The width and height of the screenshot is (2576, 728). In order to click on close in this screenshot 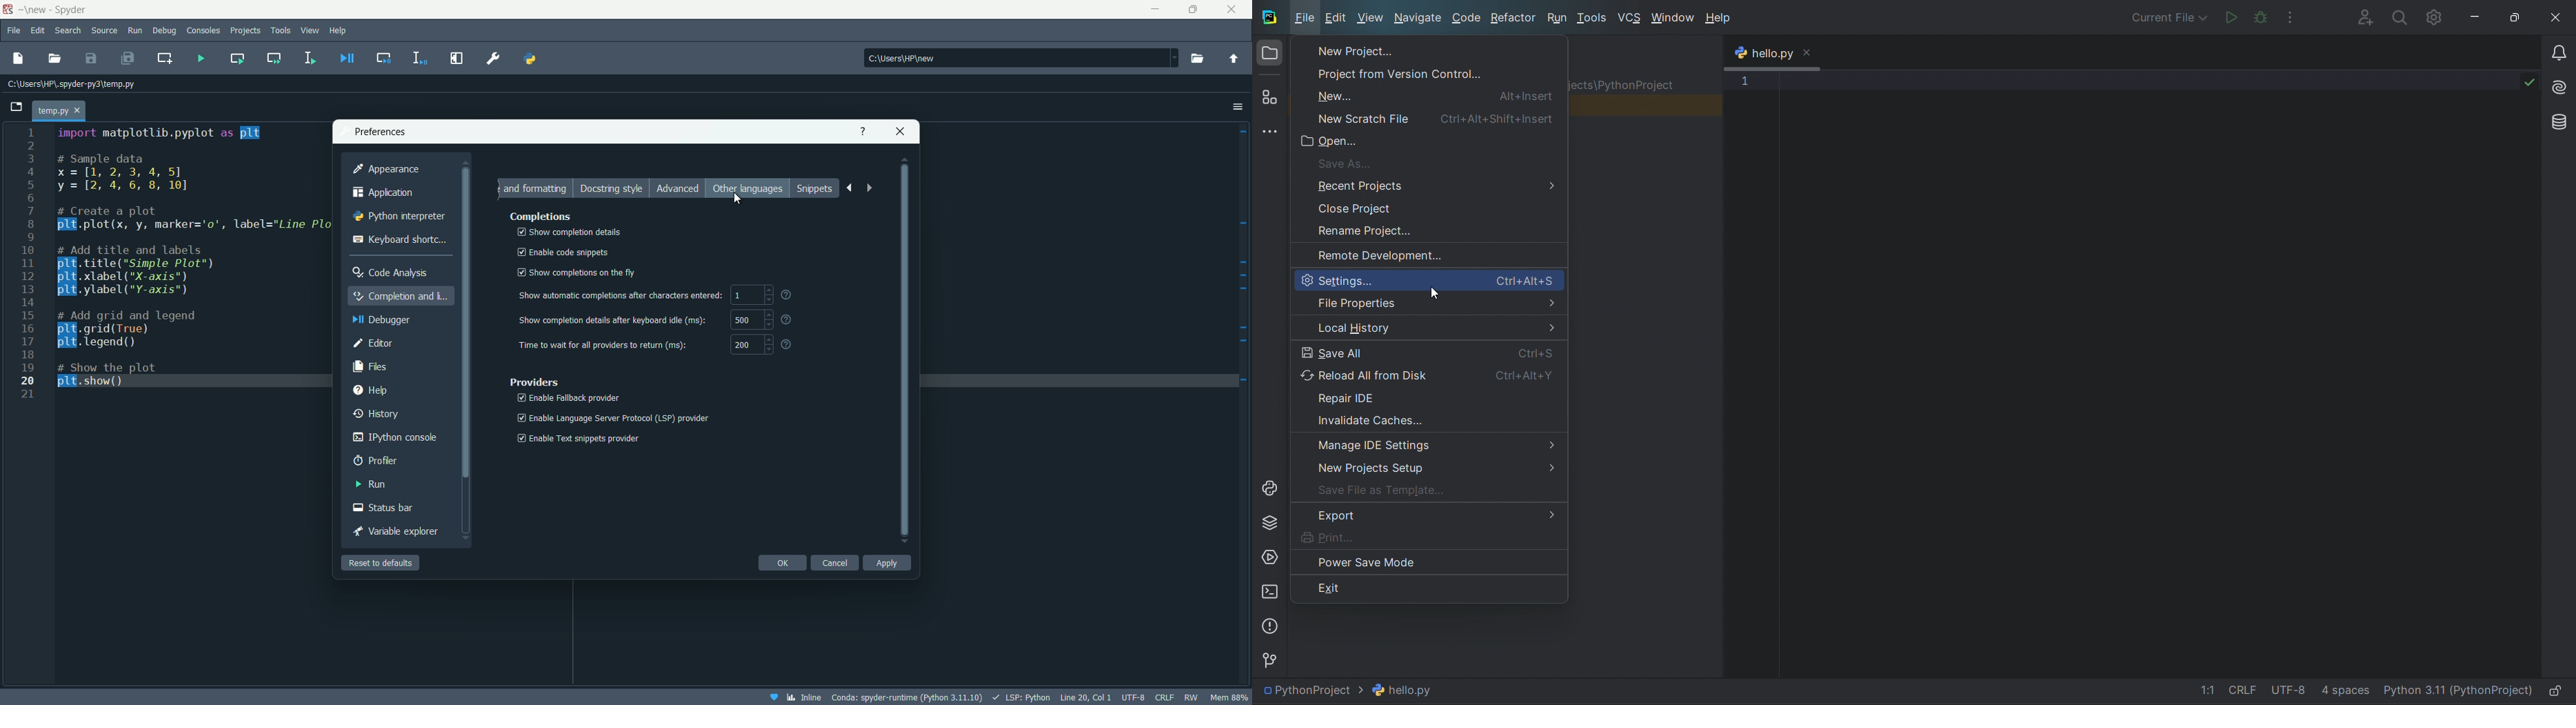, I will do `click(1430, 206)`.